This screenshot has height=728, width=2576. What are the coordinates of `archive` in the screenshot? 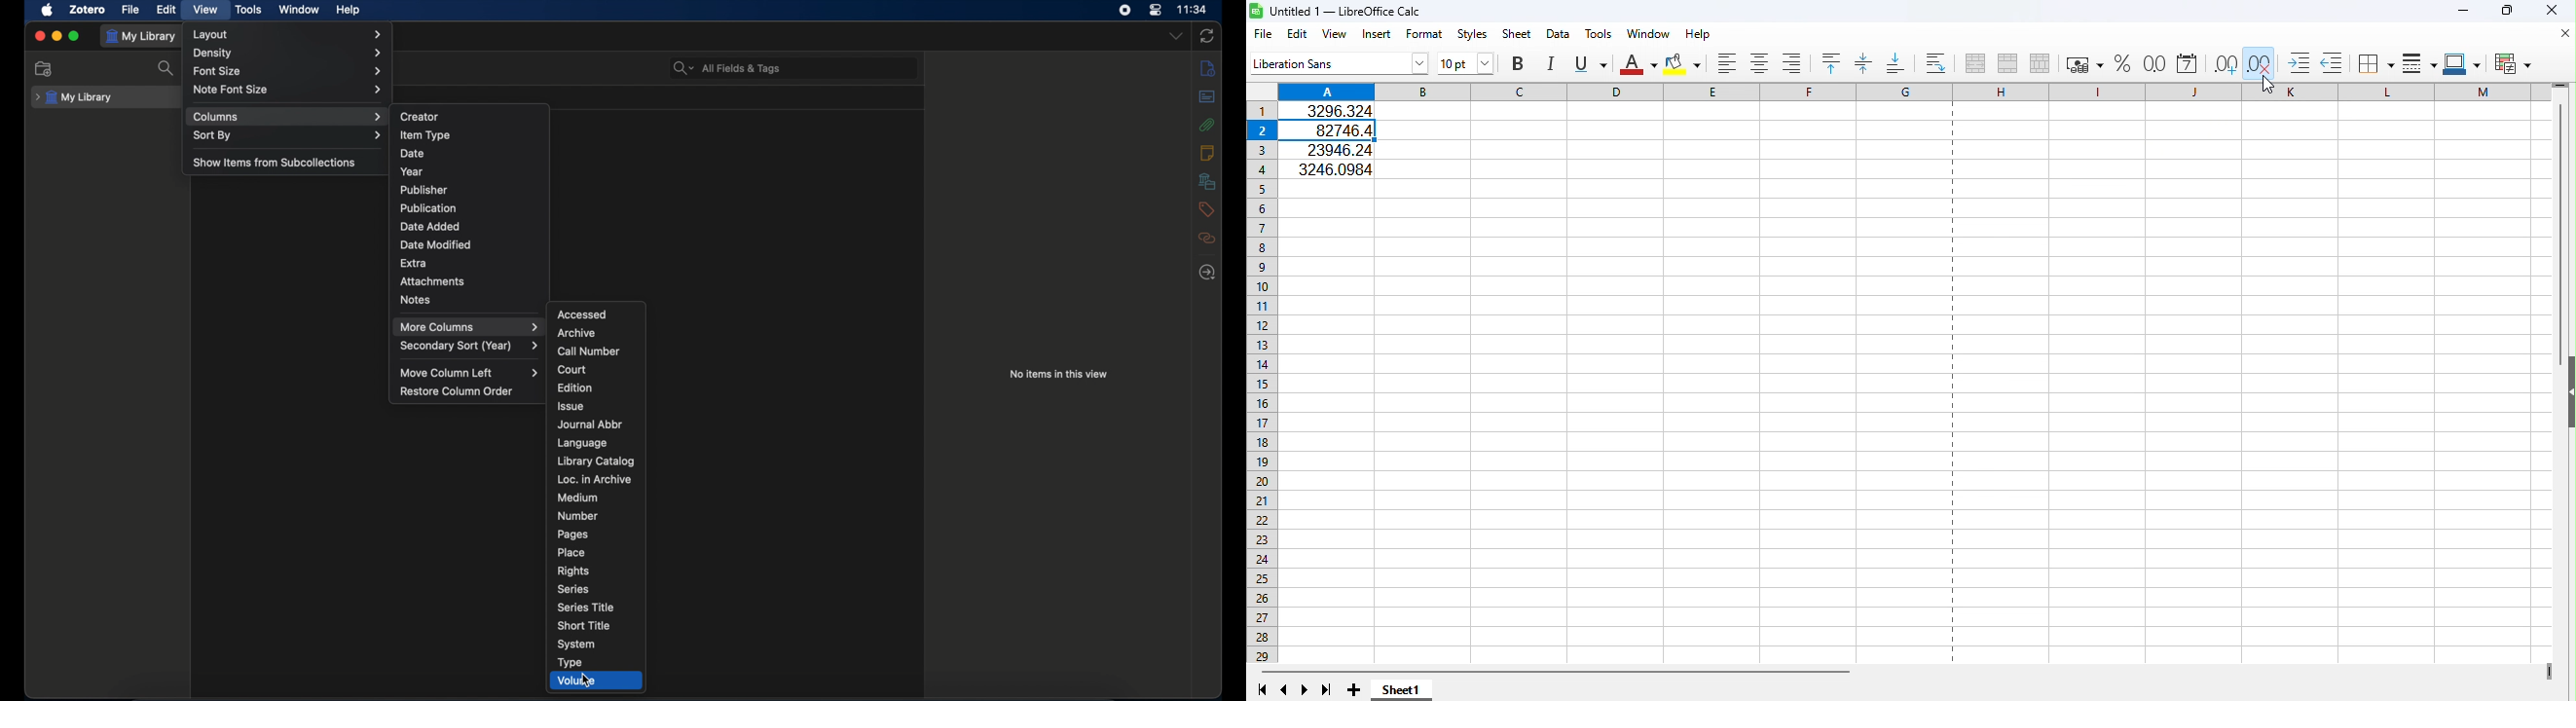 It's located at (577, 333).